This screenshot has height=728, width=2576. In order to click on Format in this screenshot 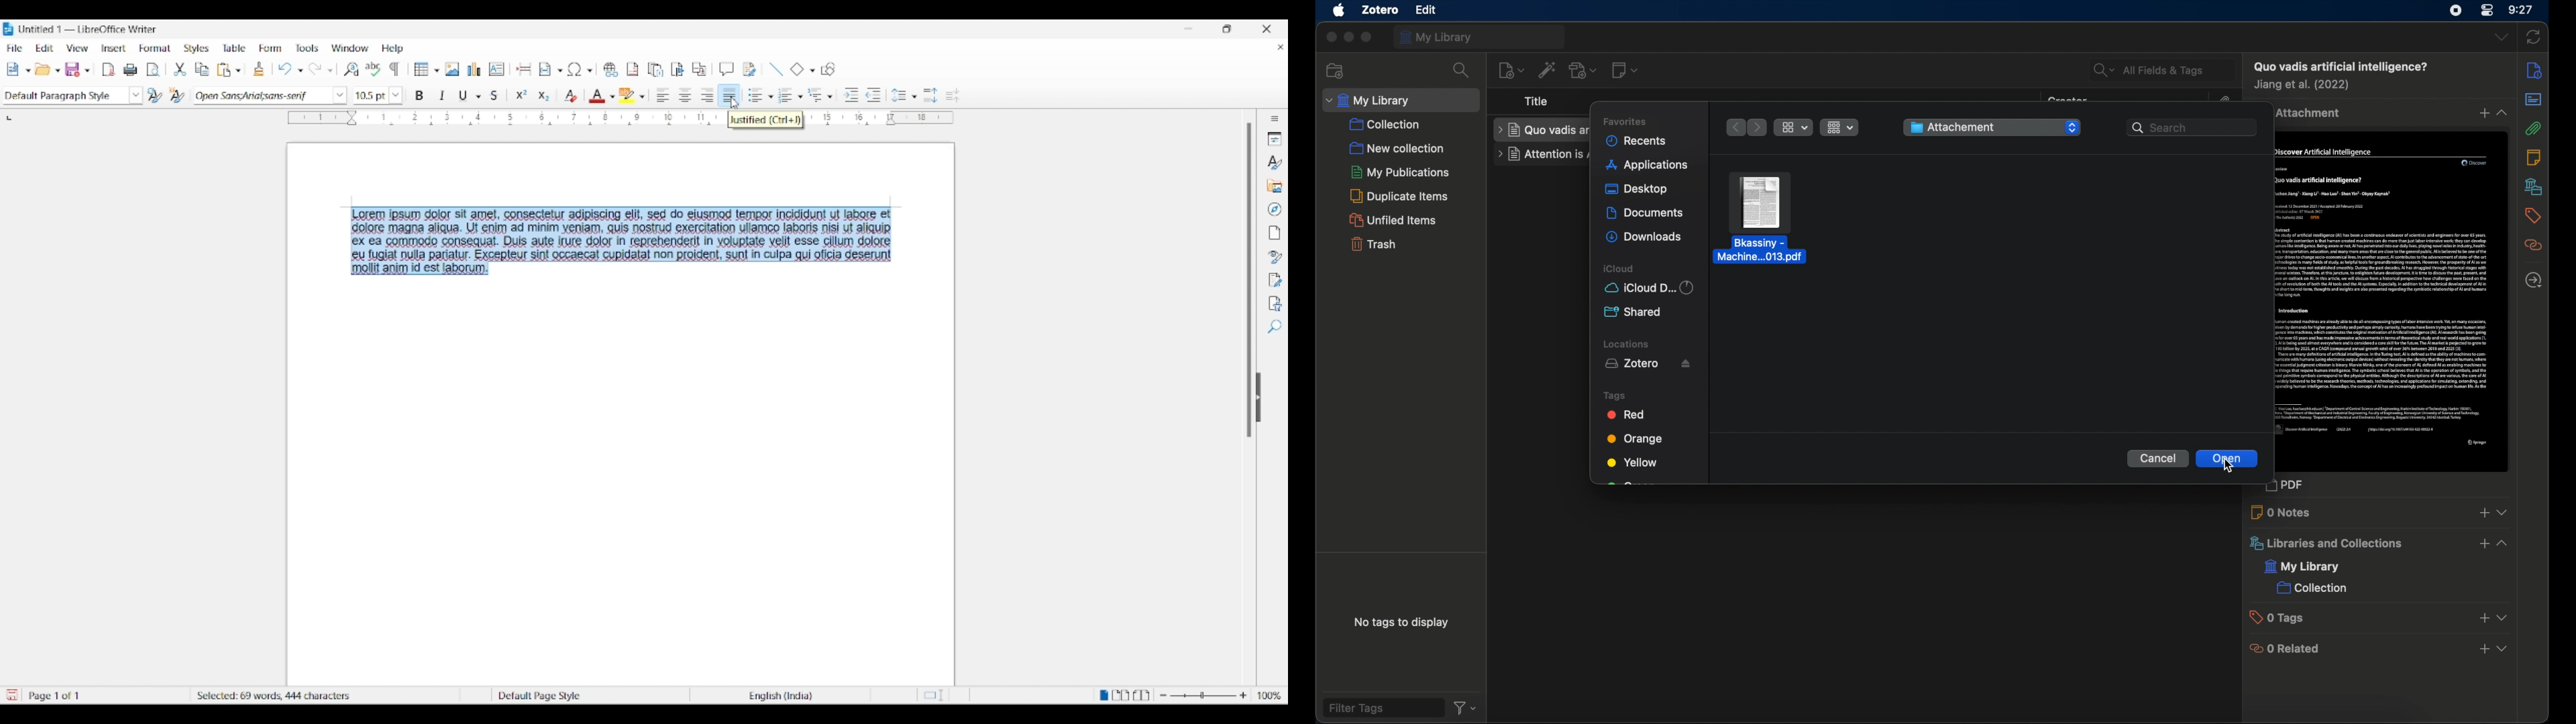, I will do `click(155, 49)`.